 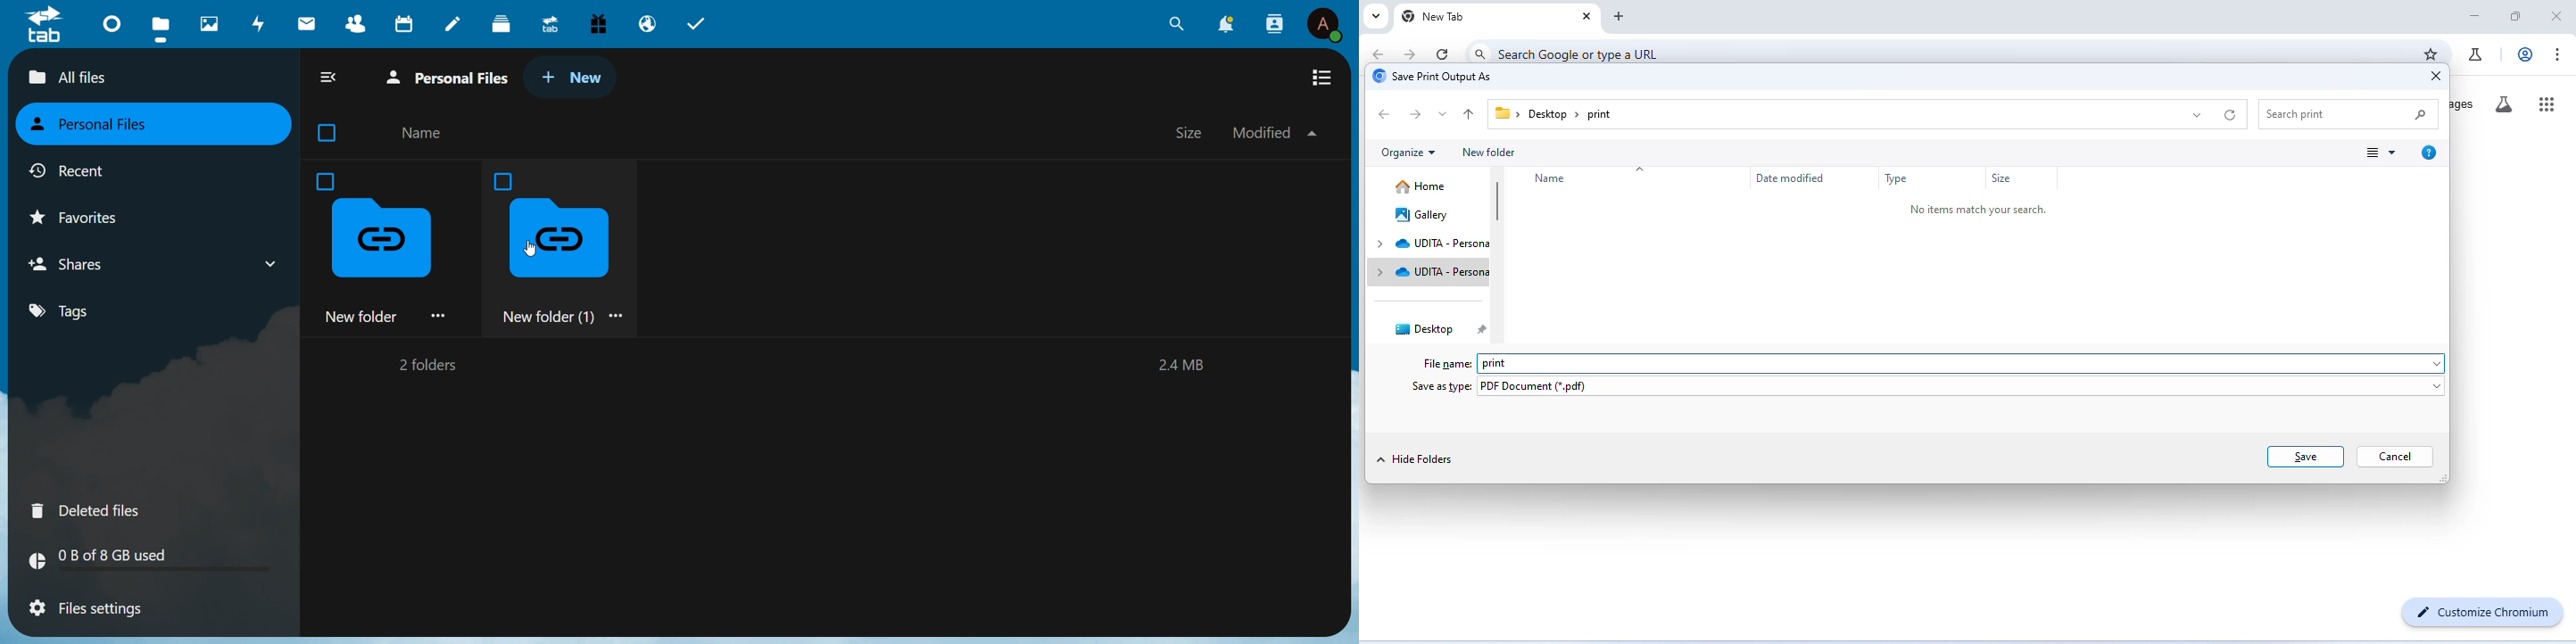 What do you see at coordinates (424, 134) in the screenshot?
I see `name` at bounding box center [424, 134].